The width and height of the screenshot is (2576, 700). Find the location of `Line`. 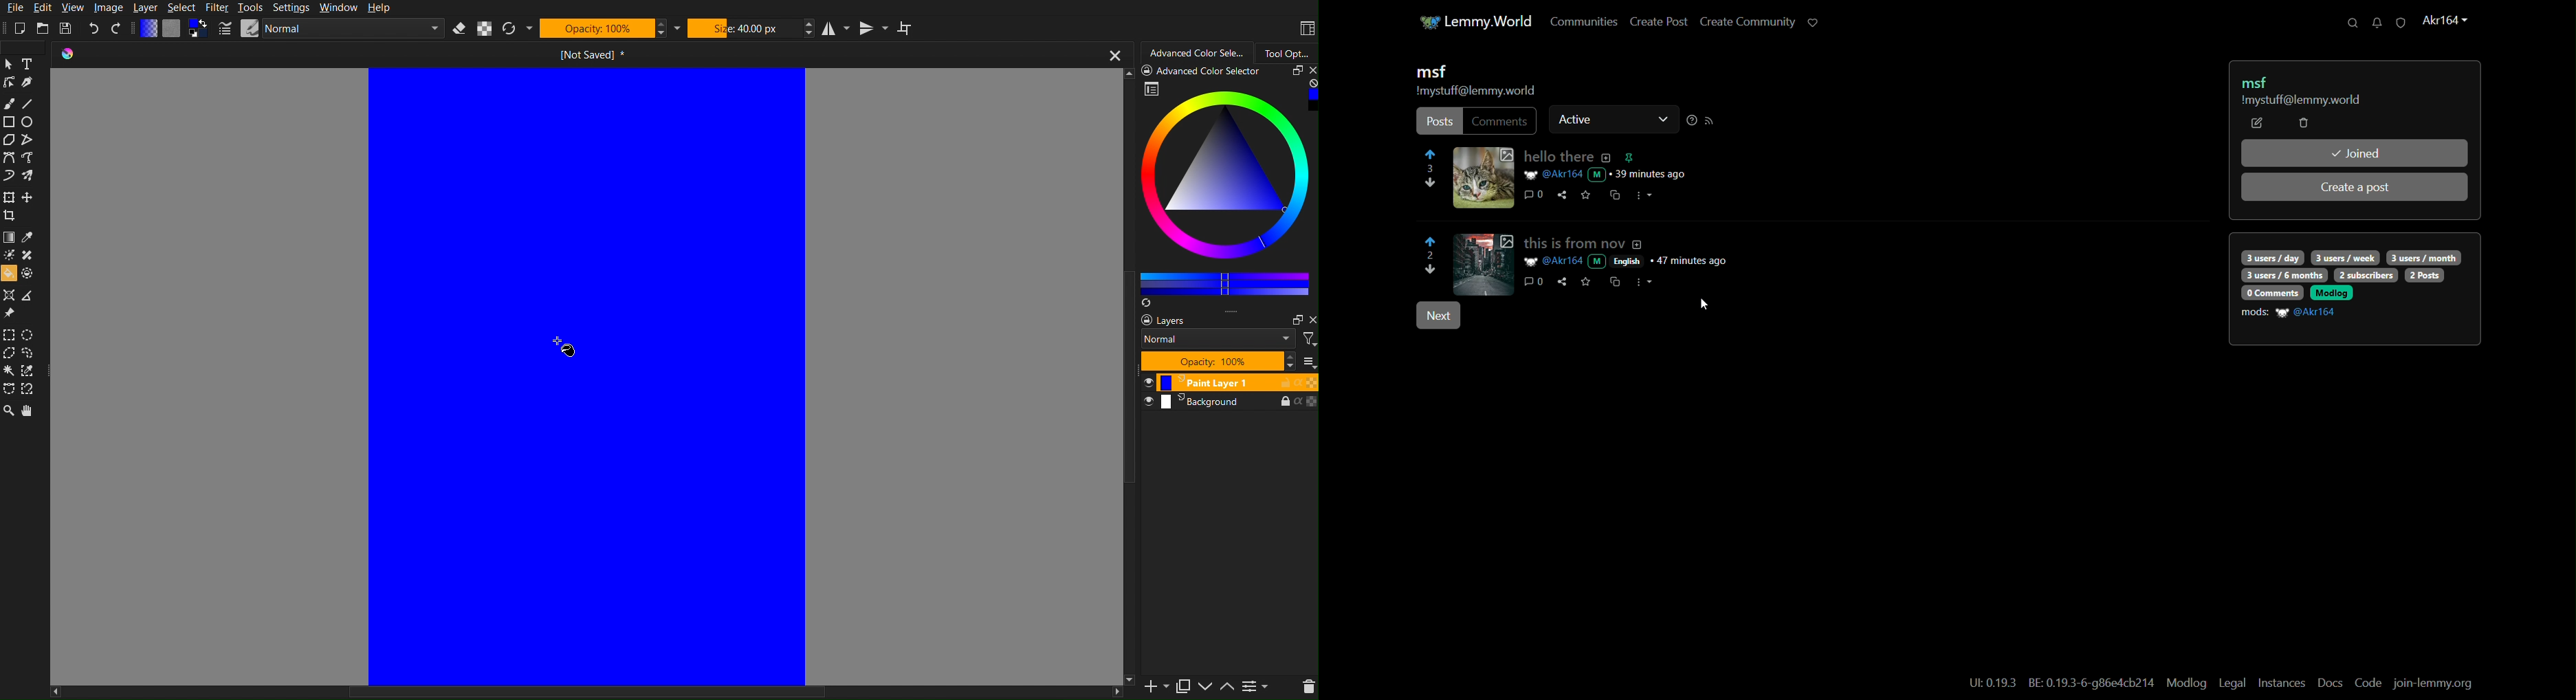

Line is located at coordinates (29, 100).